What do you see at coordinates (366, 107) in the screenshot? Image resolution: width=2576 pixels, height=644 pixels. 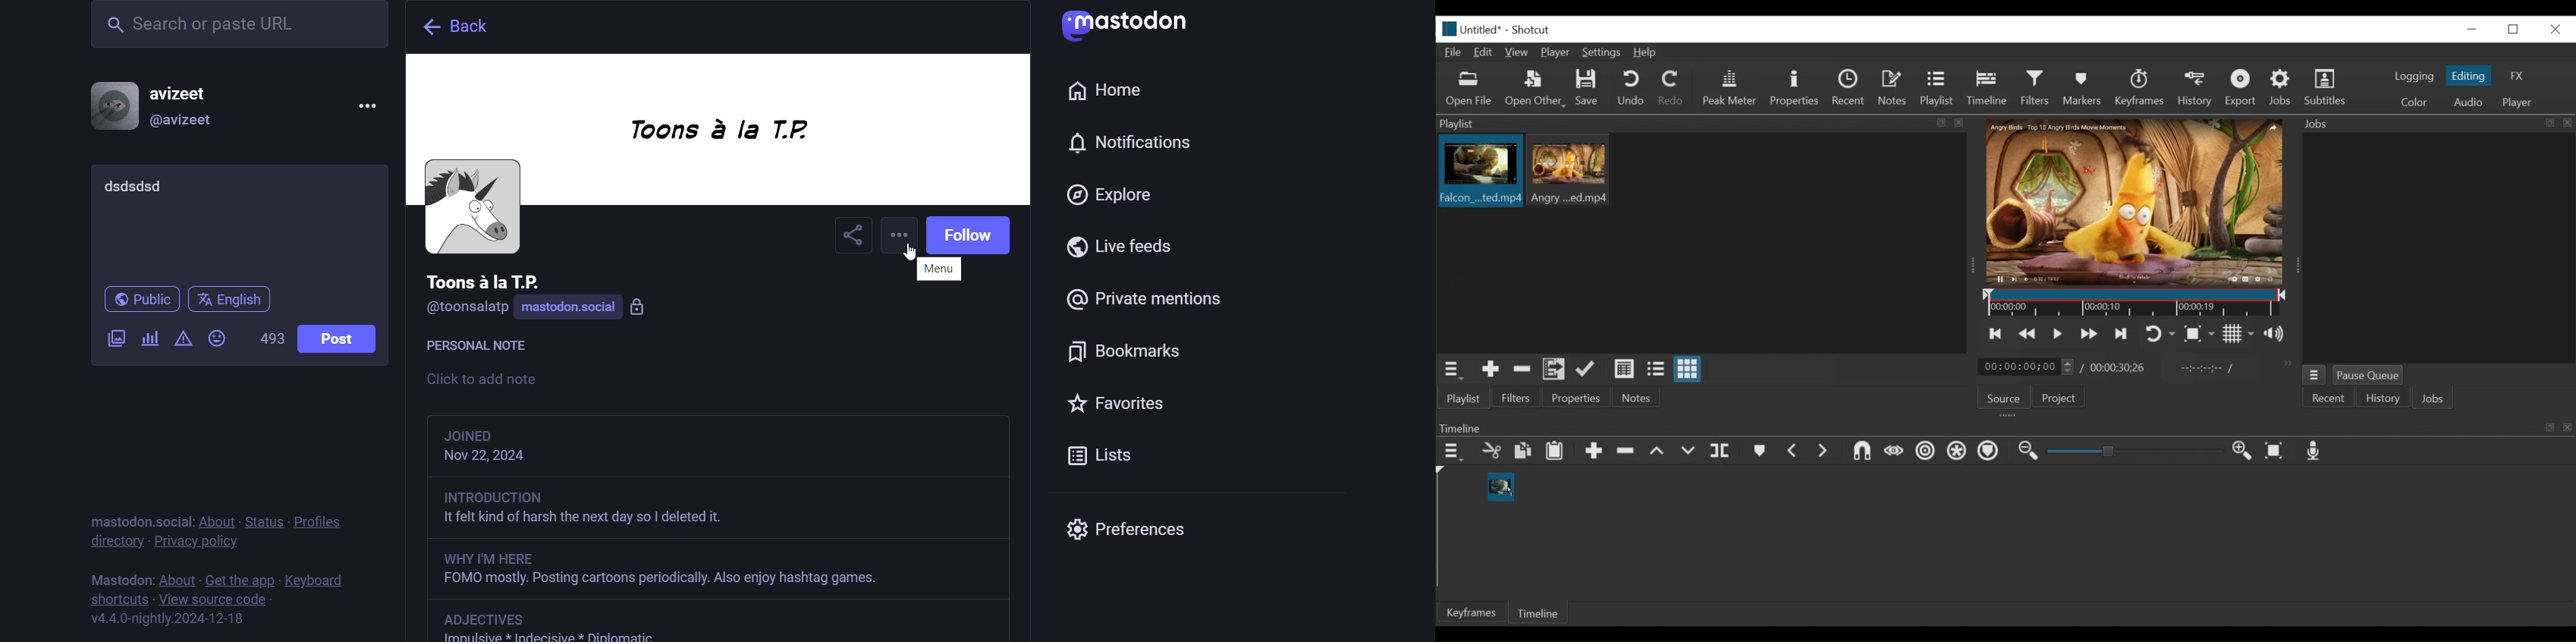 I see `menu` at bounding box center [366, 107].